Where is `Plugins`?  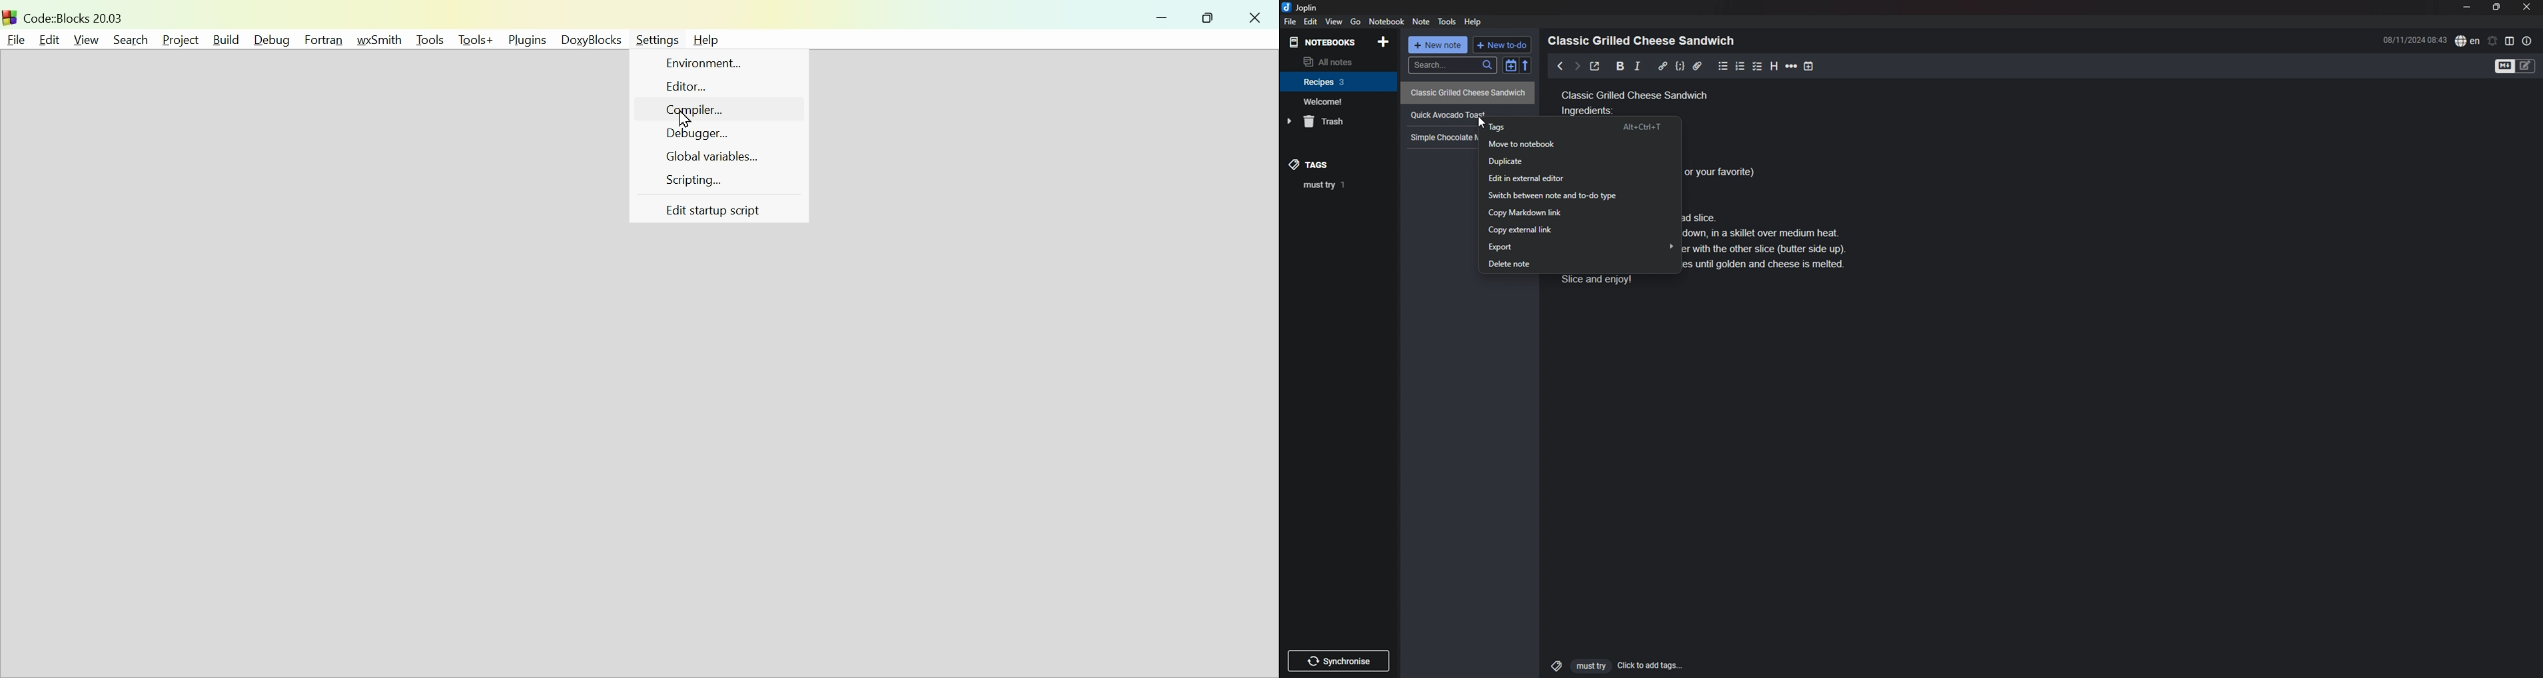 Plugins is located at coordinates (529, 42).